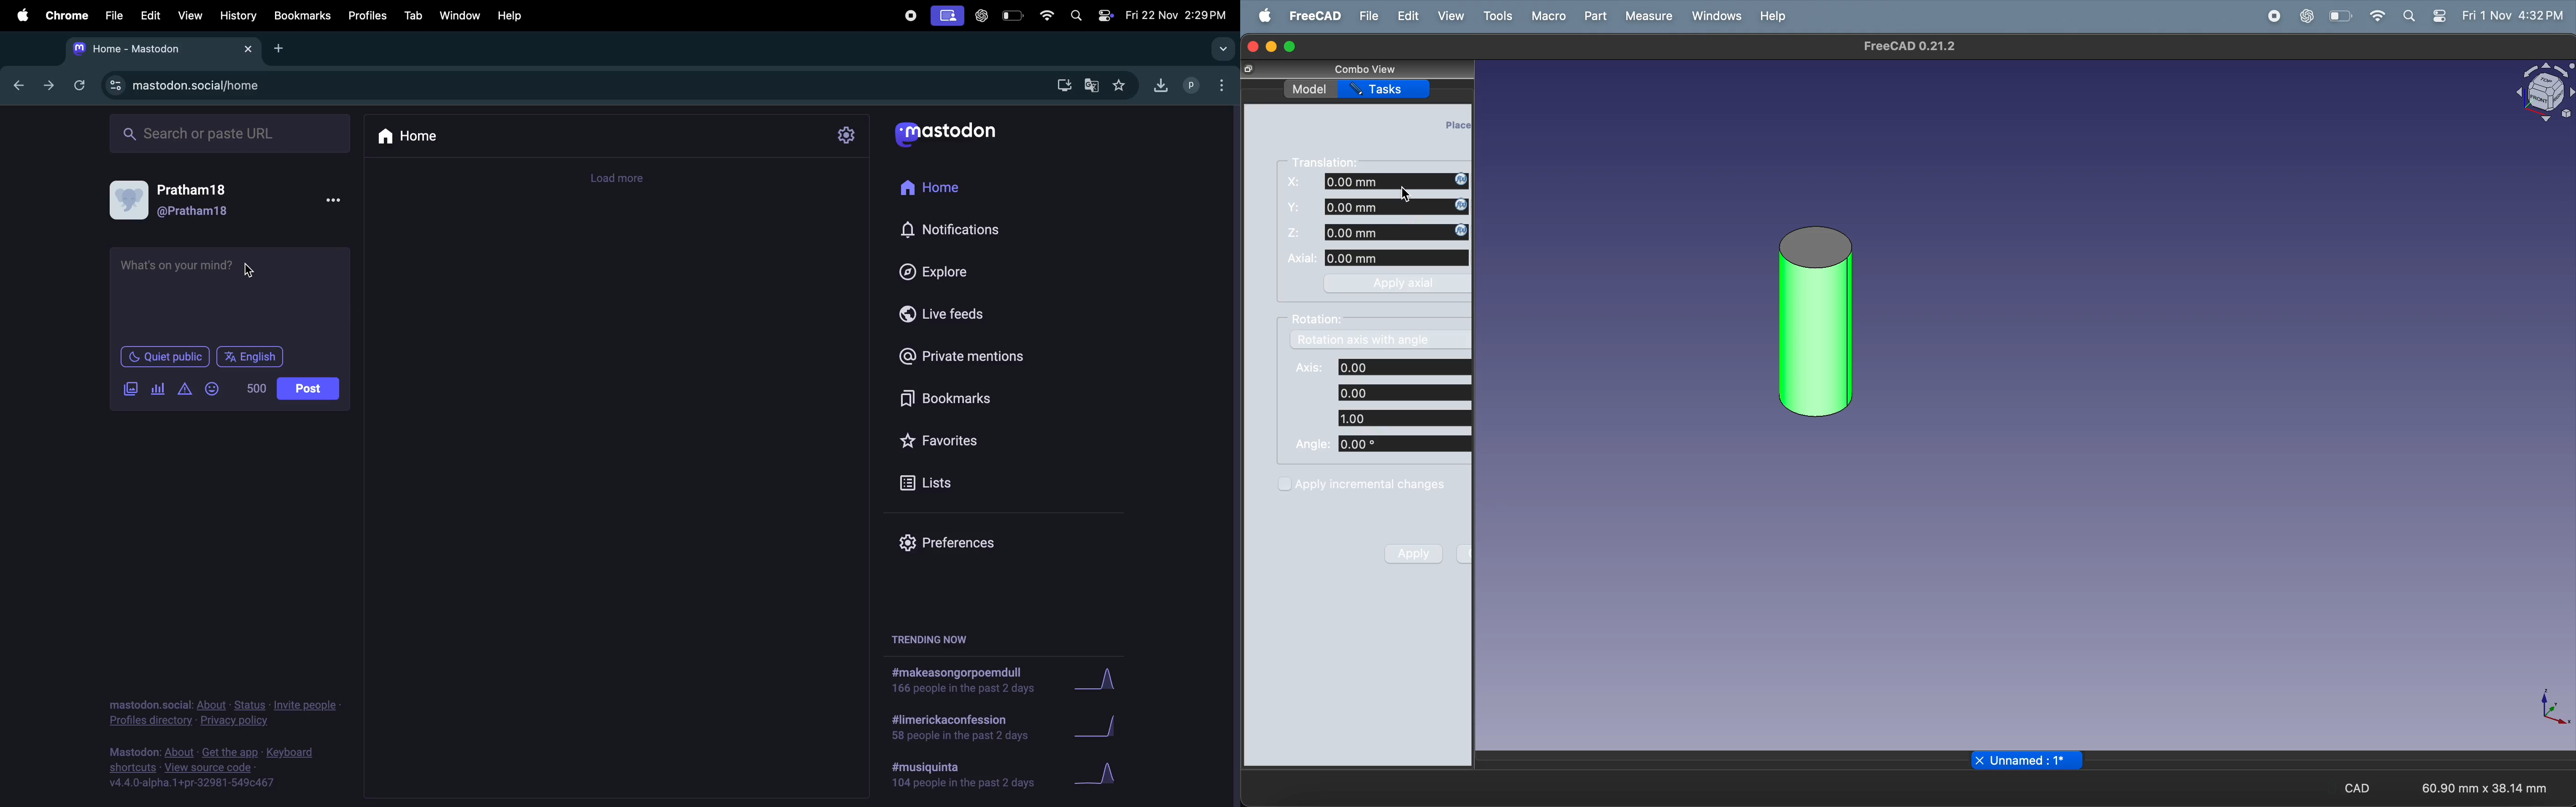 The width and height of the screenshot is (2576, 812). I want to click on line of words, so click(254, 389).